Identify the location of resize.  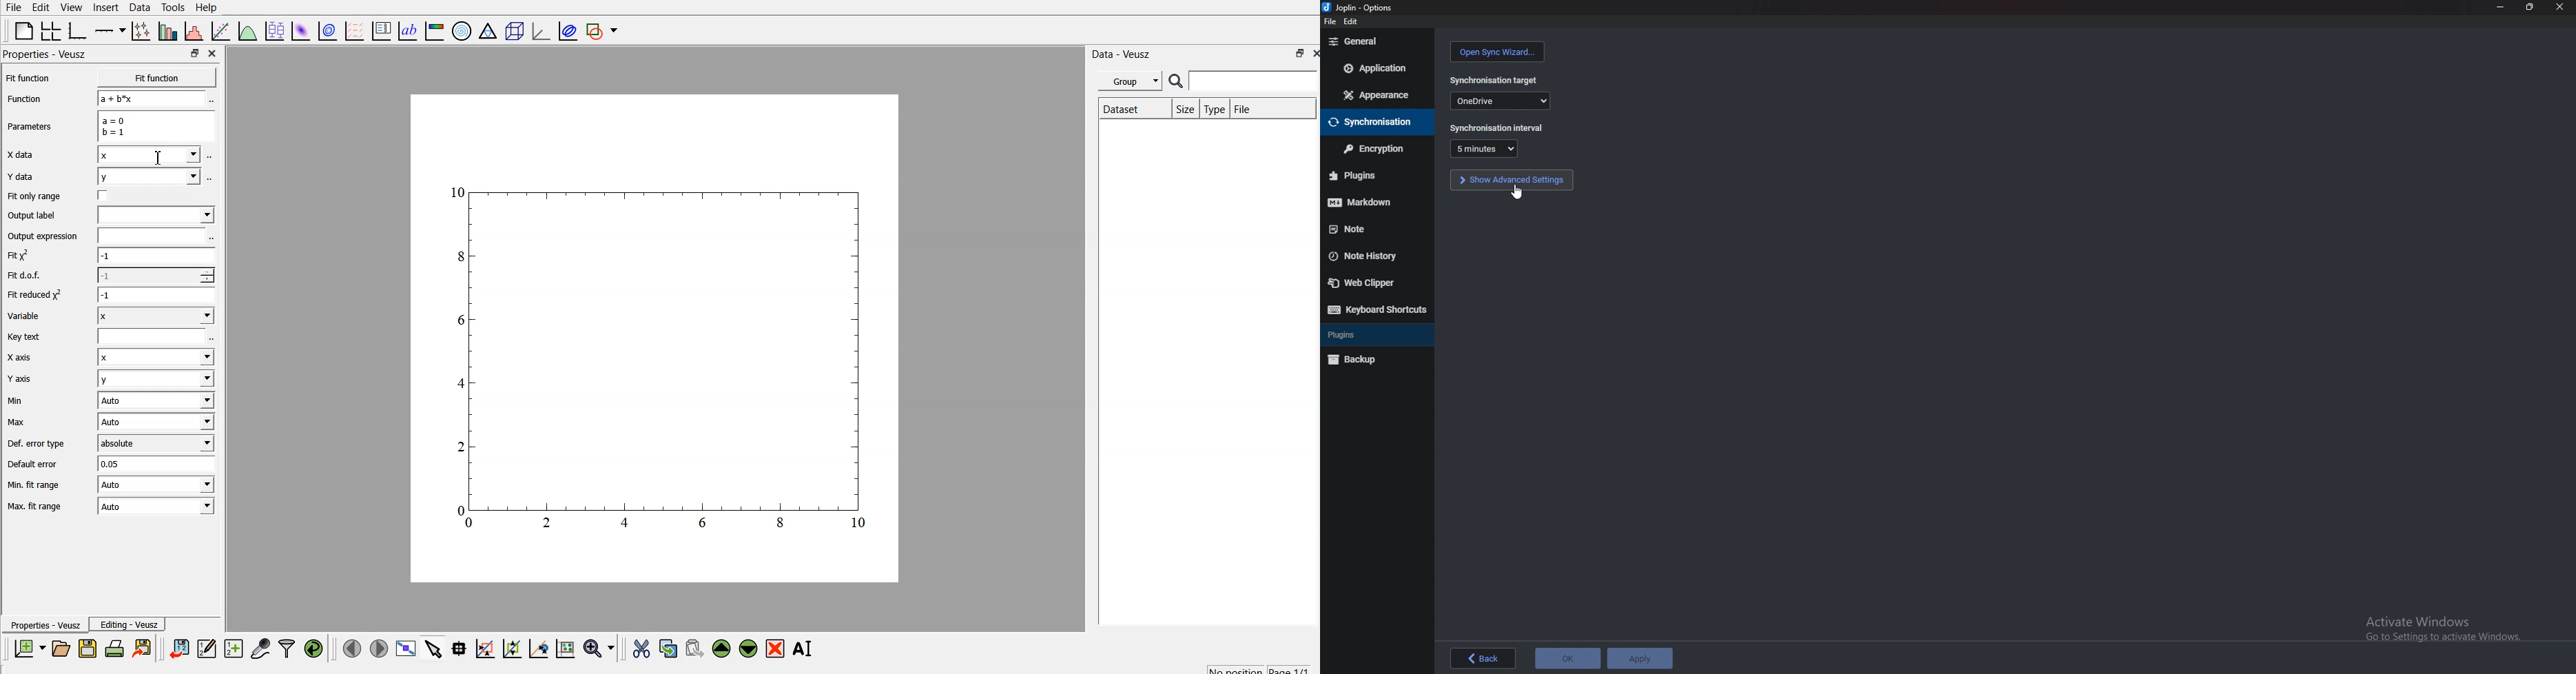
(2532, 7).